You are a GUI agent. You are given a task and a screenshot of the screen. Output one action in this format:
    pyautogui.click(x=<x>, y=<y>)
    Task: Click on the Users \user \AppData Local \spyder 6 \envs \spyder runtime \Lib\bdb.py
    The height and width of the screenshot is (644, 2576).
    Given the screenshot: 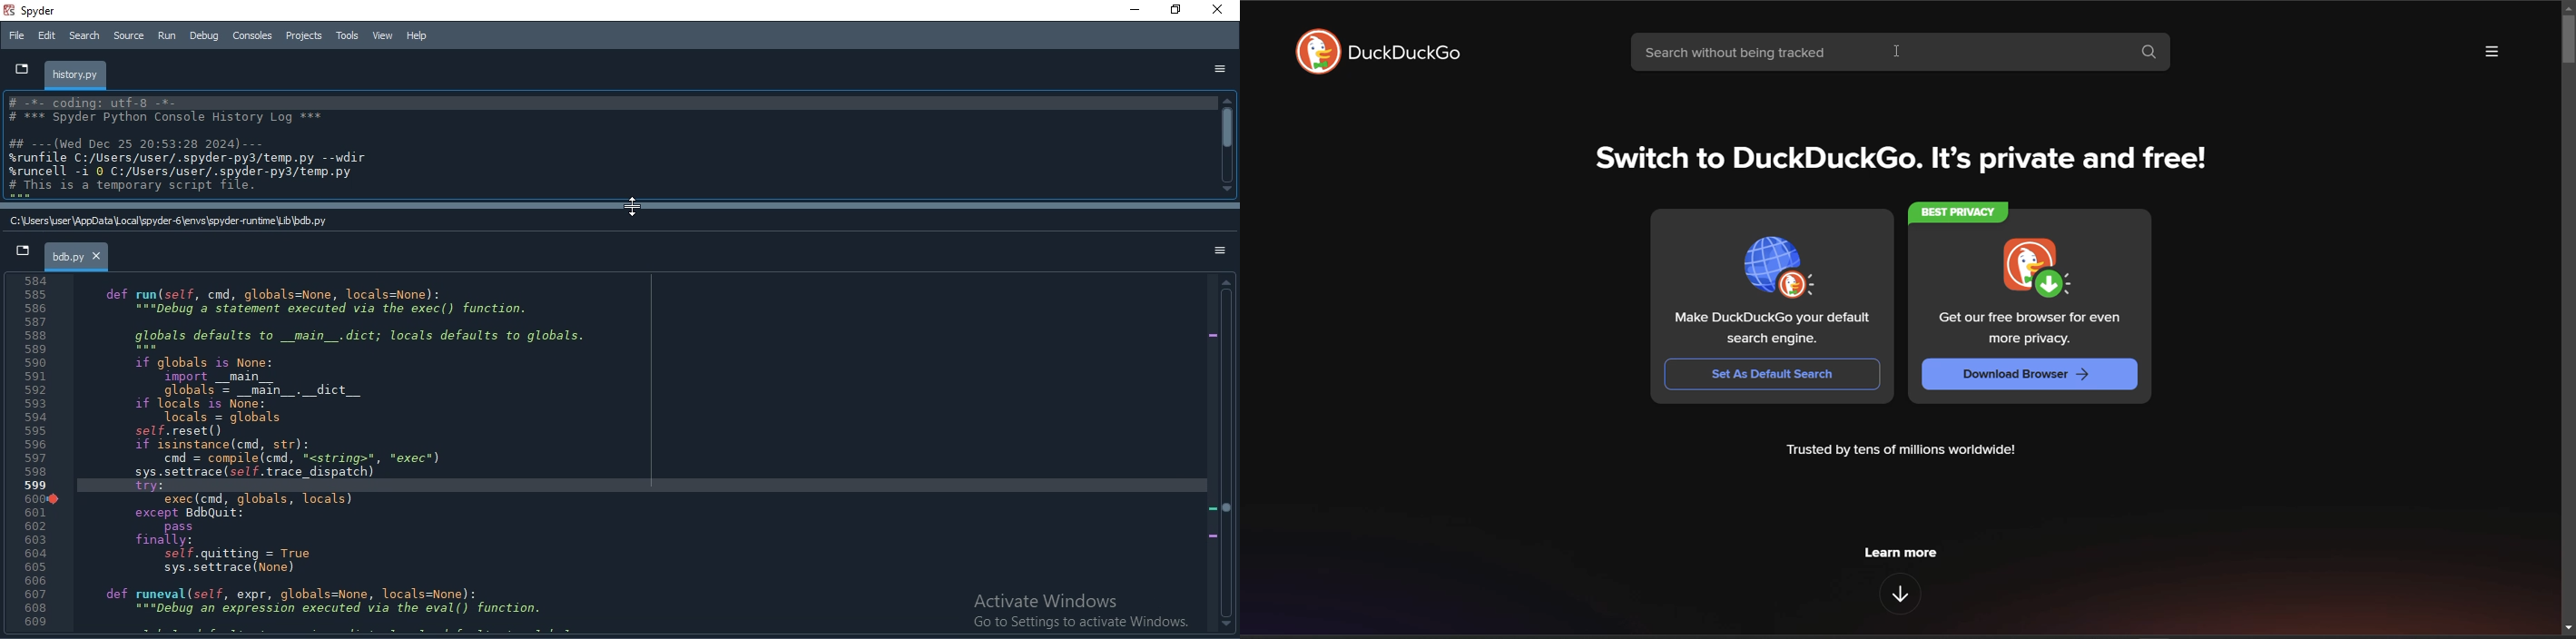 What is the action you would take?
    pyautogui.click(x=172, y=220)
    